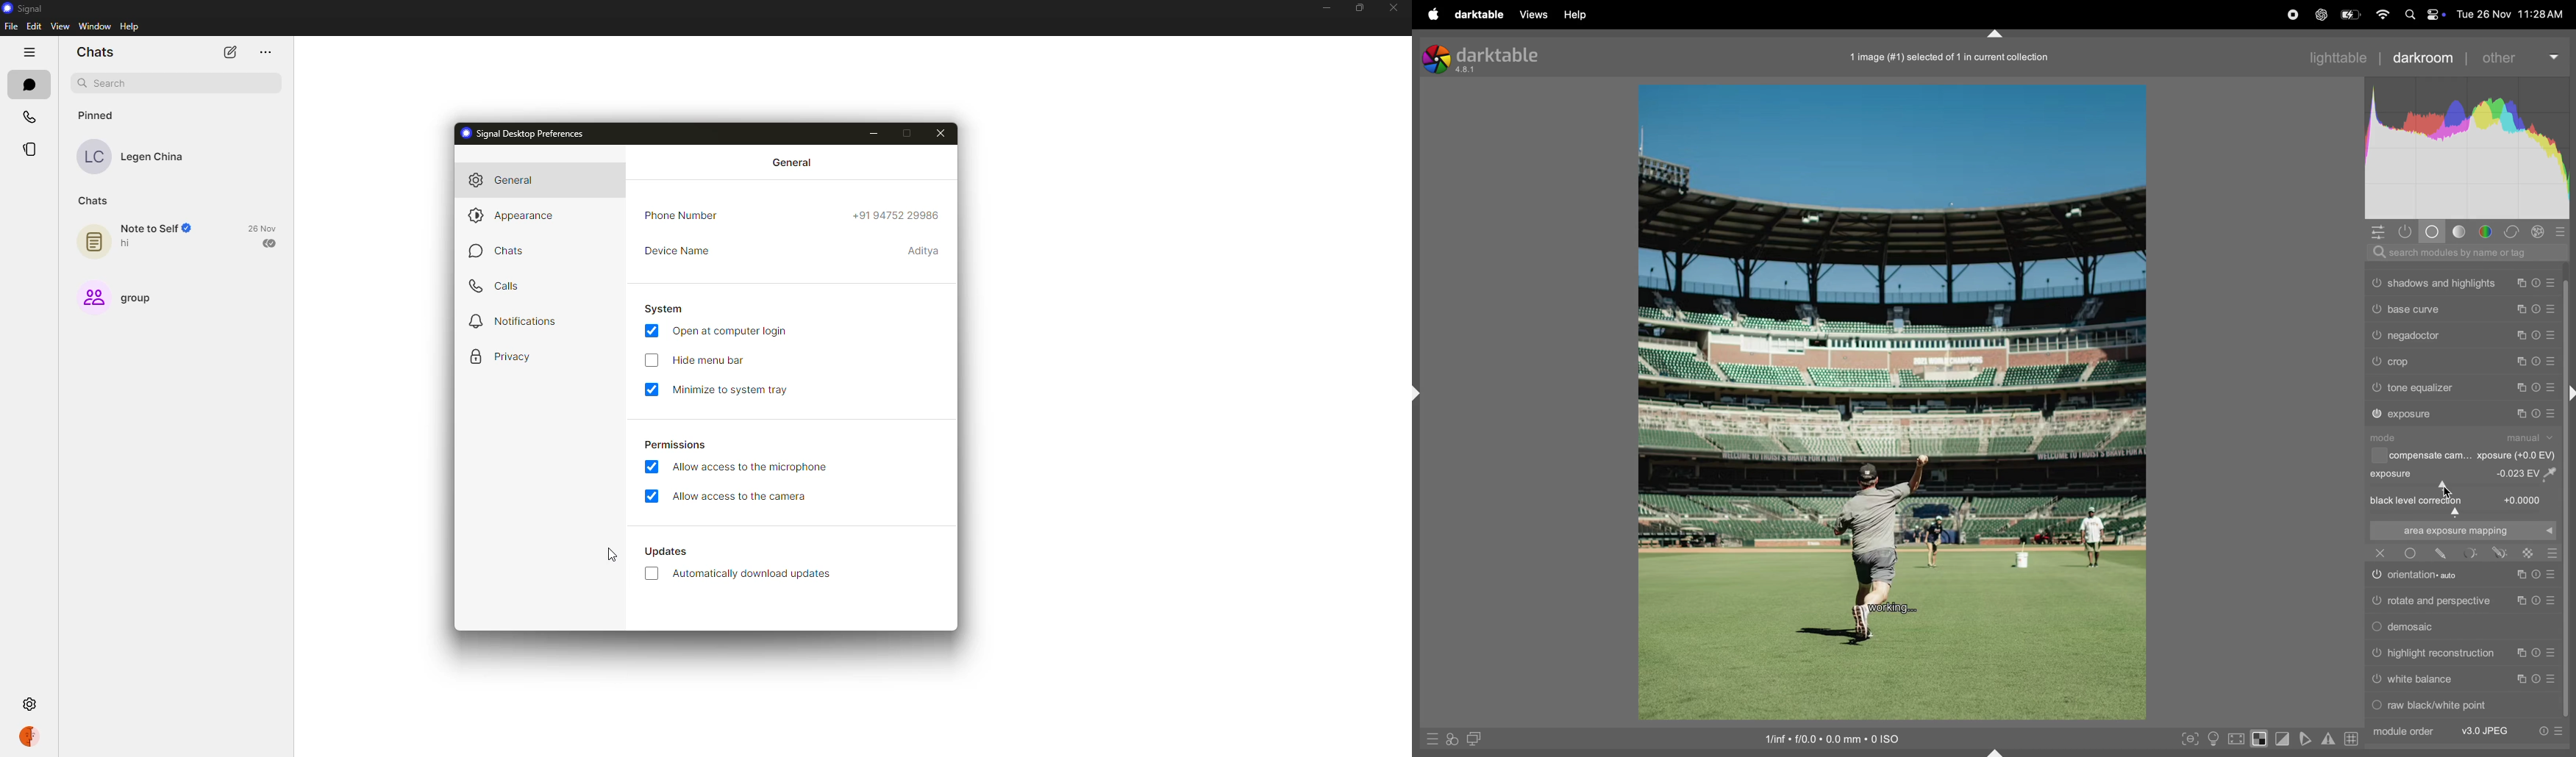 Image resolution: width=2576 pixels, height=784 pixels. What do you see at coordinates (652, 331) in the screenshot?
I see `enabled` at bounding box center [652, 331].